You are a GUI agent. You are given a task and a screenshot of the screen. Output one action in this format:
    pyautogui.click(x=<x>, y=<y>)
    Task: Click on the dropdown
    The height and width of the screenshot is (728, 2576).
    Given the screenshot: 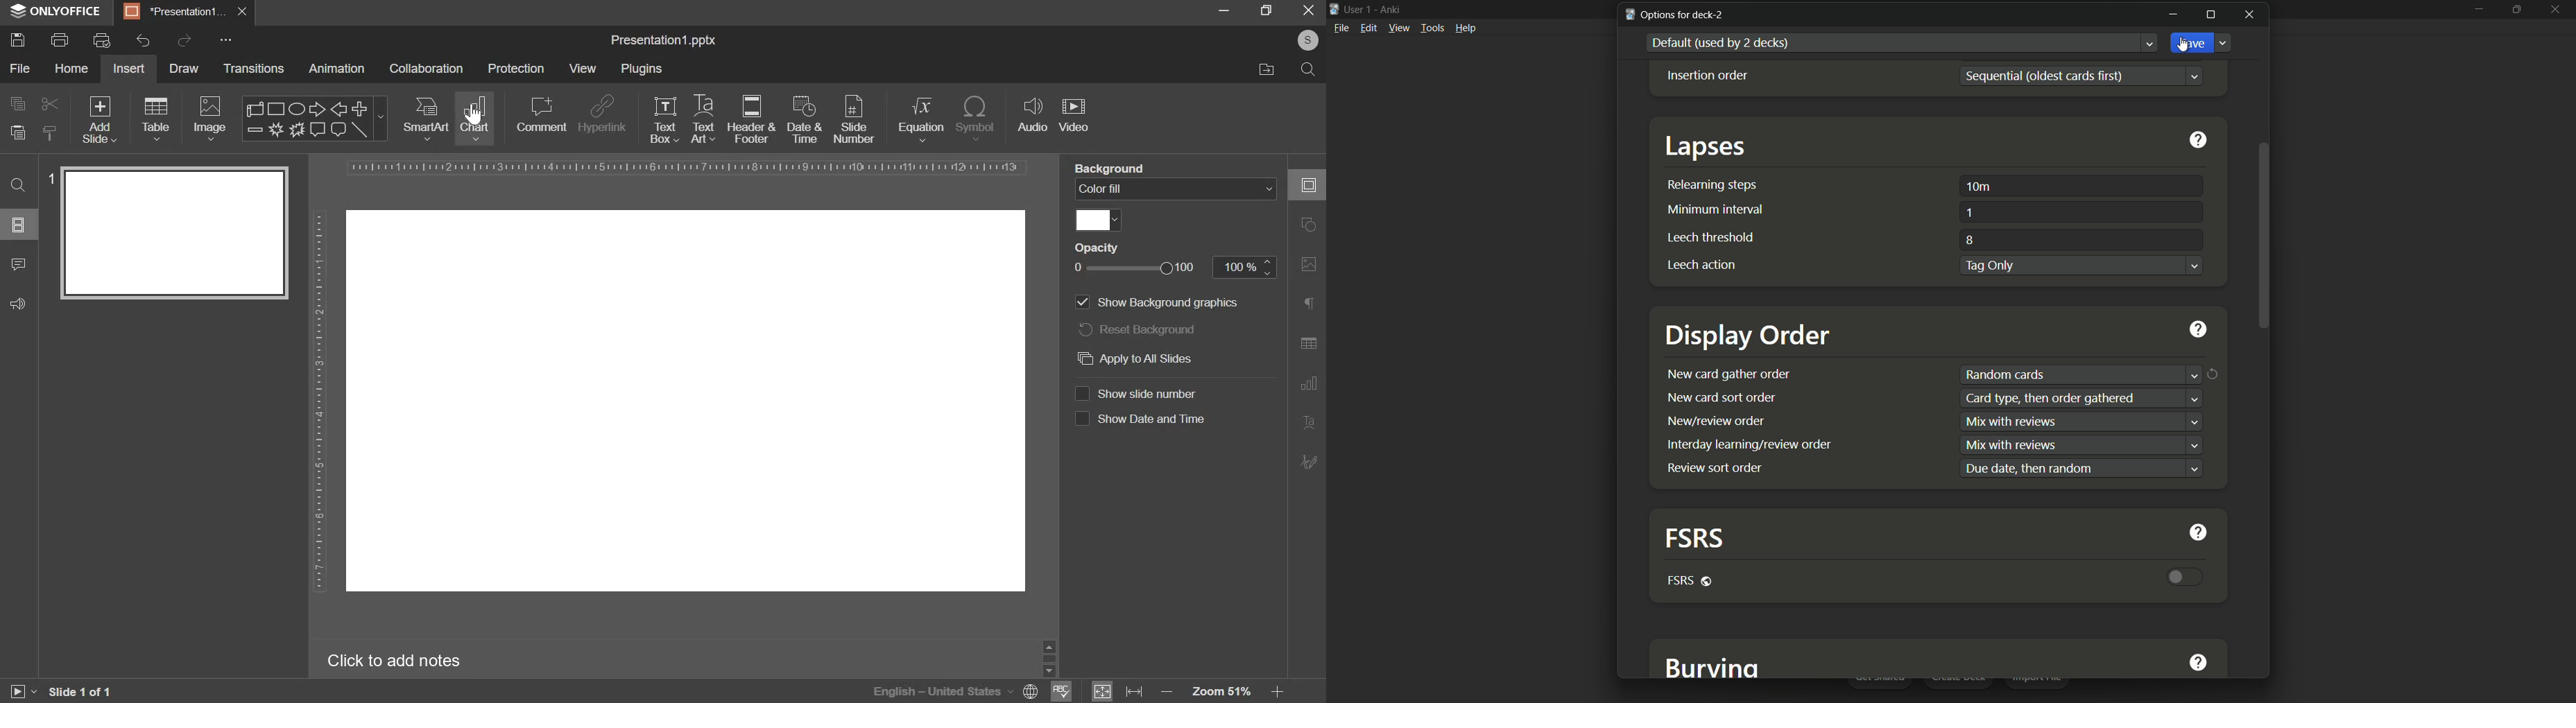 What is the action you would take?
    pyautogui.click(x=2195, y=469)
    